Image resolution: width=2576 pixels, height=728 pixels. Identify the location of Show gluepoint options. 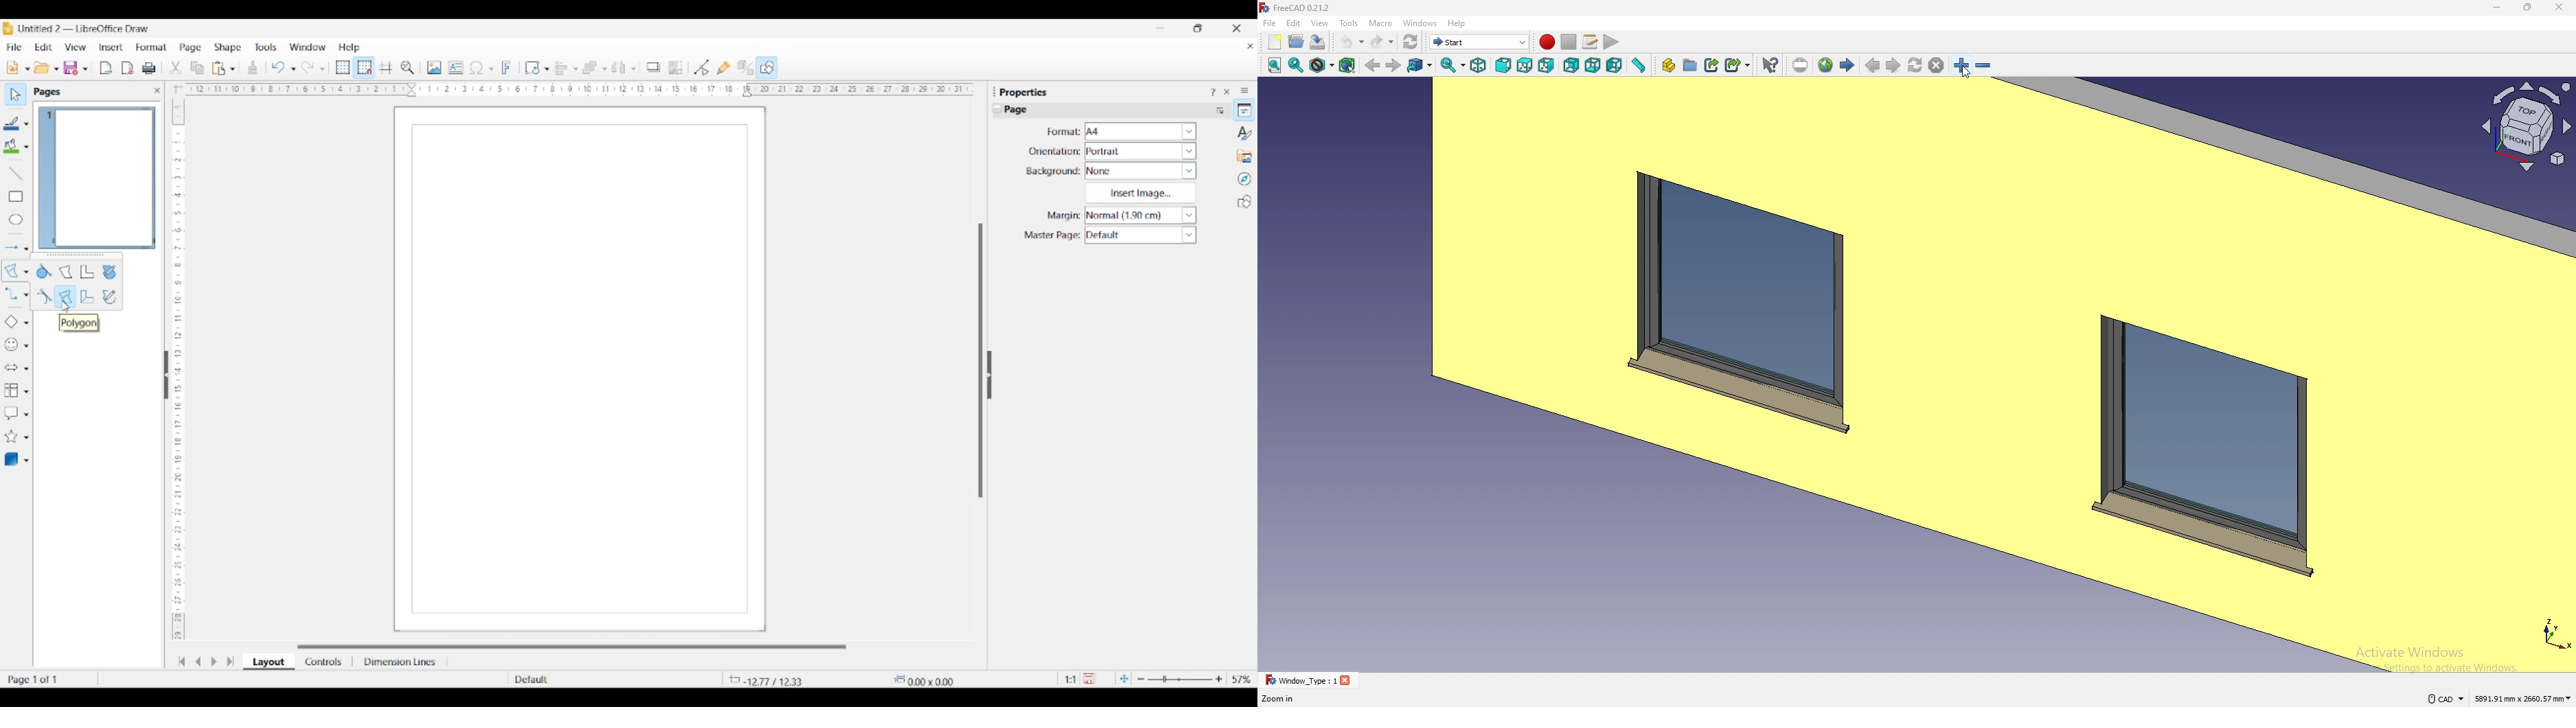
(723, 67).